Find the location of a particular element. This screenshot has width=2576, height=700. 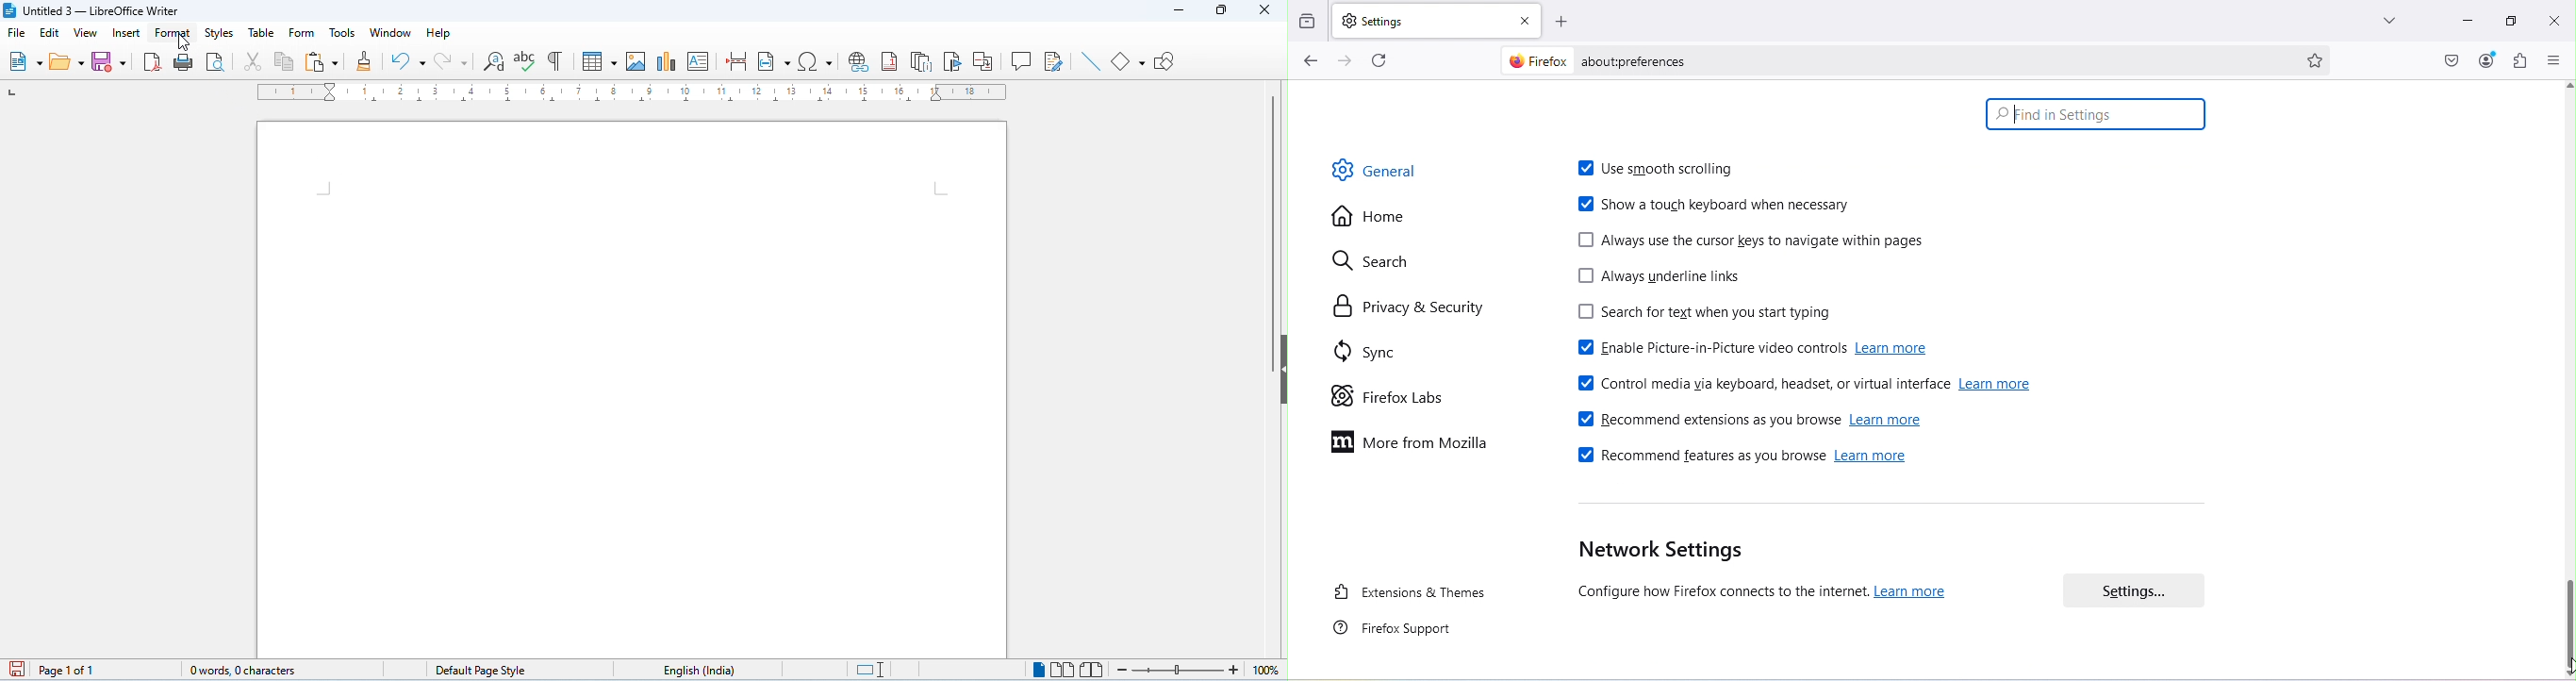

export as pdf is located at coordinates (153, 61).